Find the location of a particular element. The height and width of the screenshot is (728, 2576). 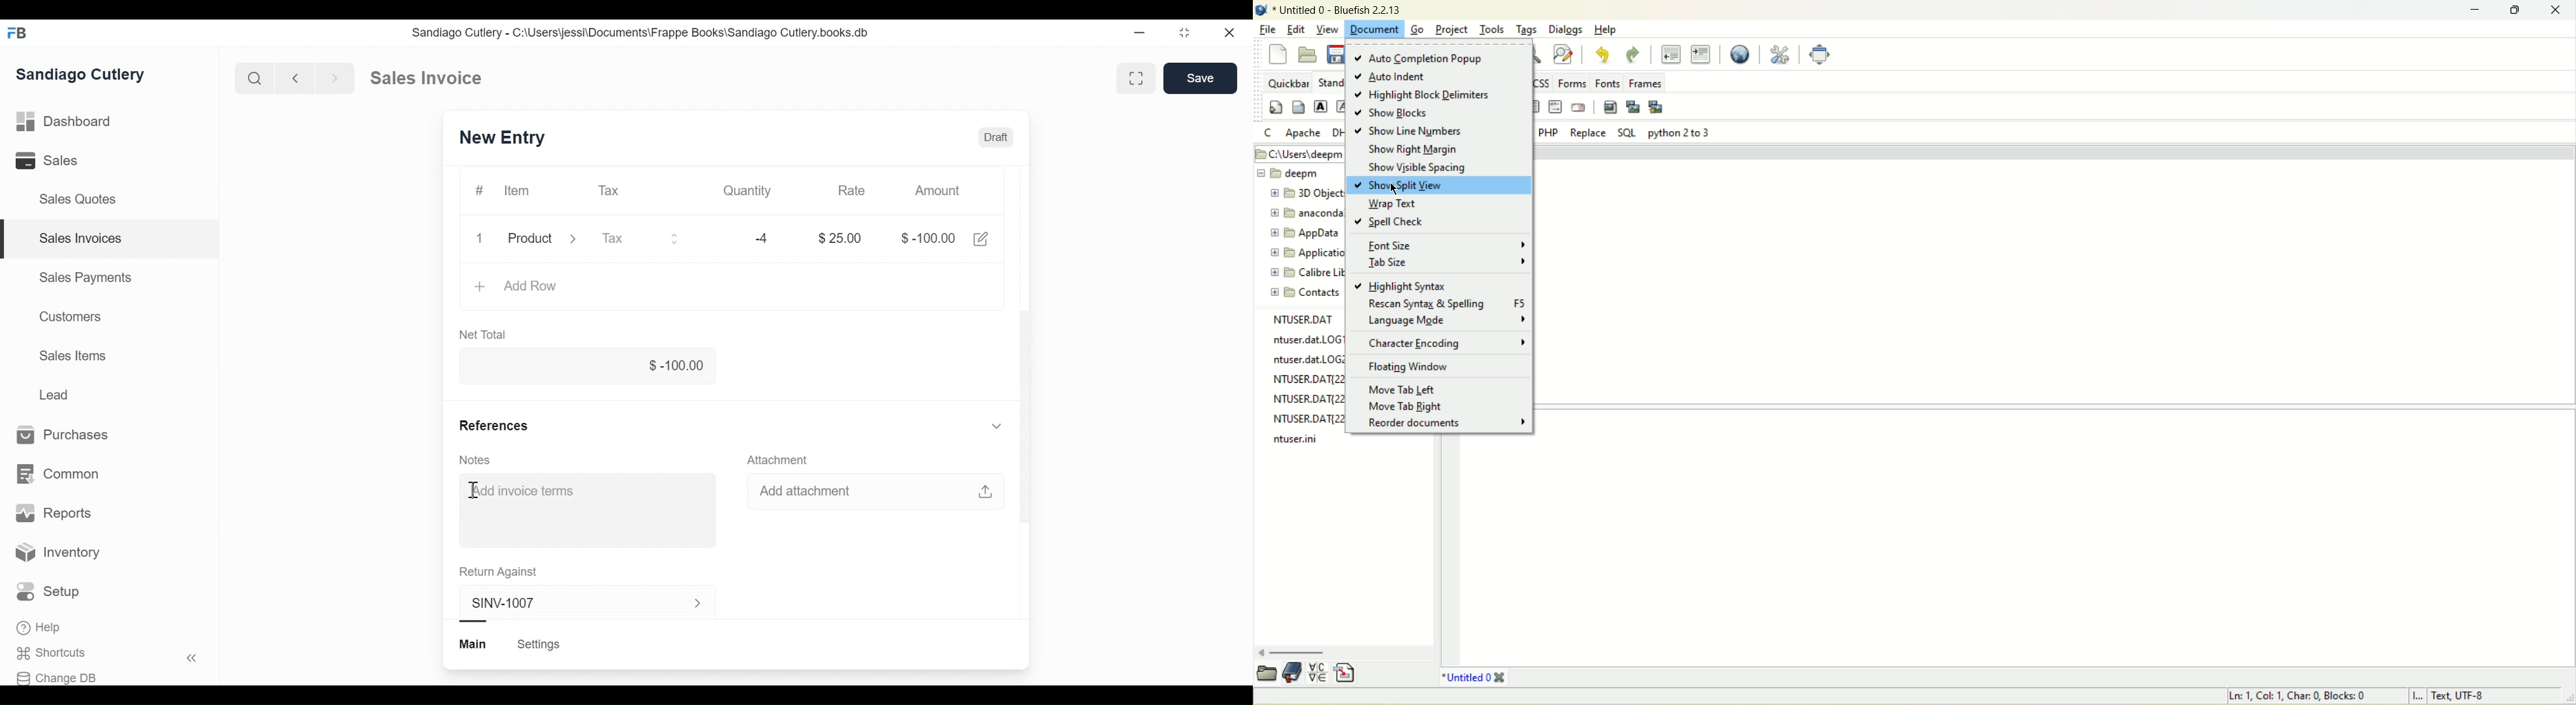

Settings is located at coordinates (539, 644).